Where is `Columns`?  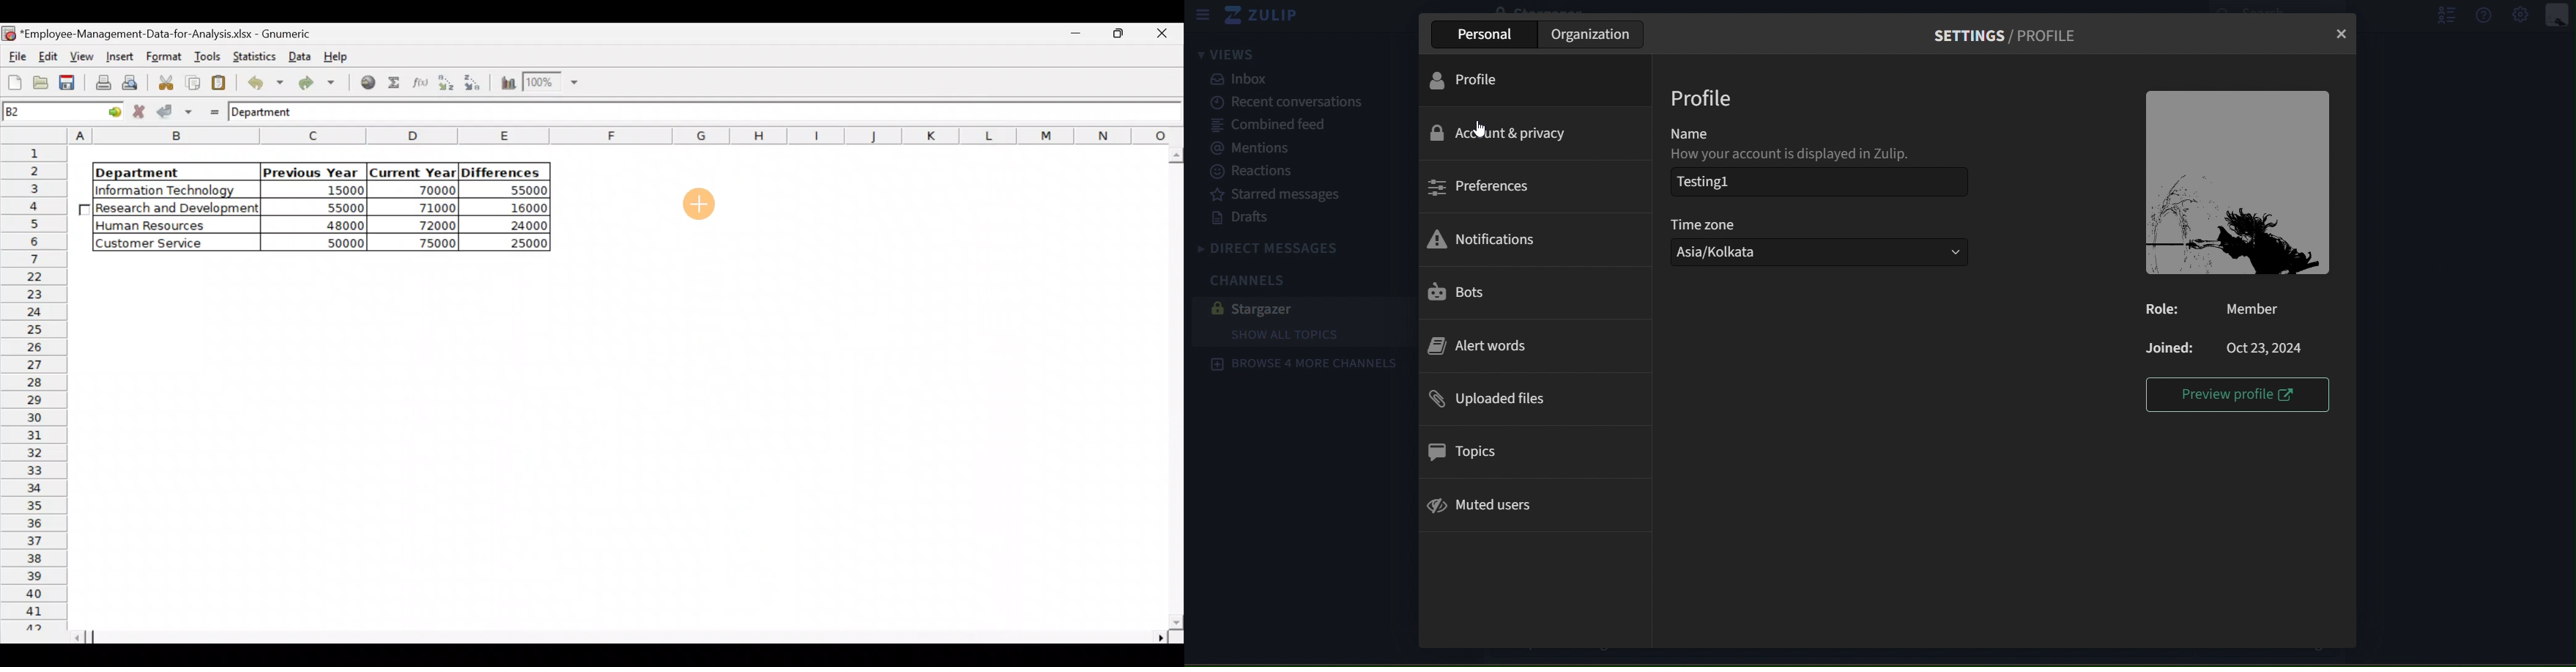 Columns is located at coordinates (627, 135).